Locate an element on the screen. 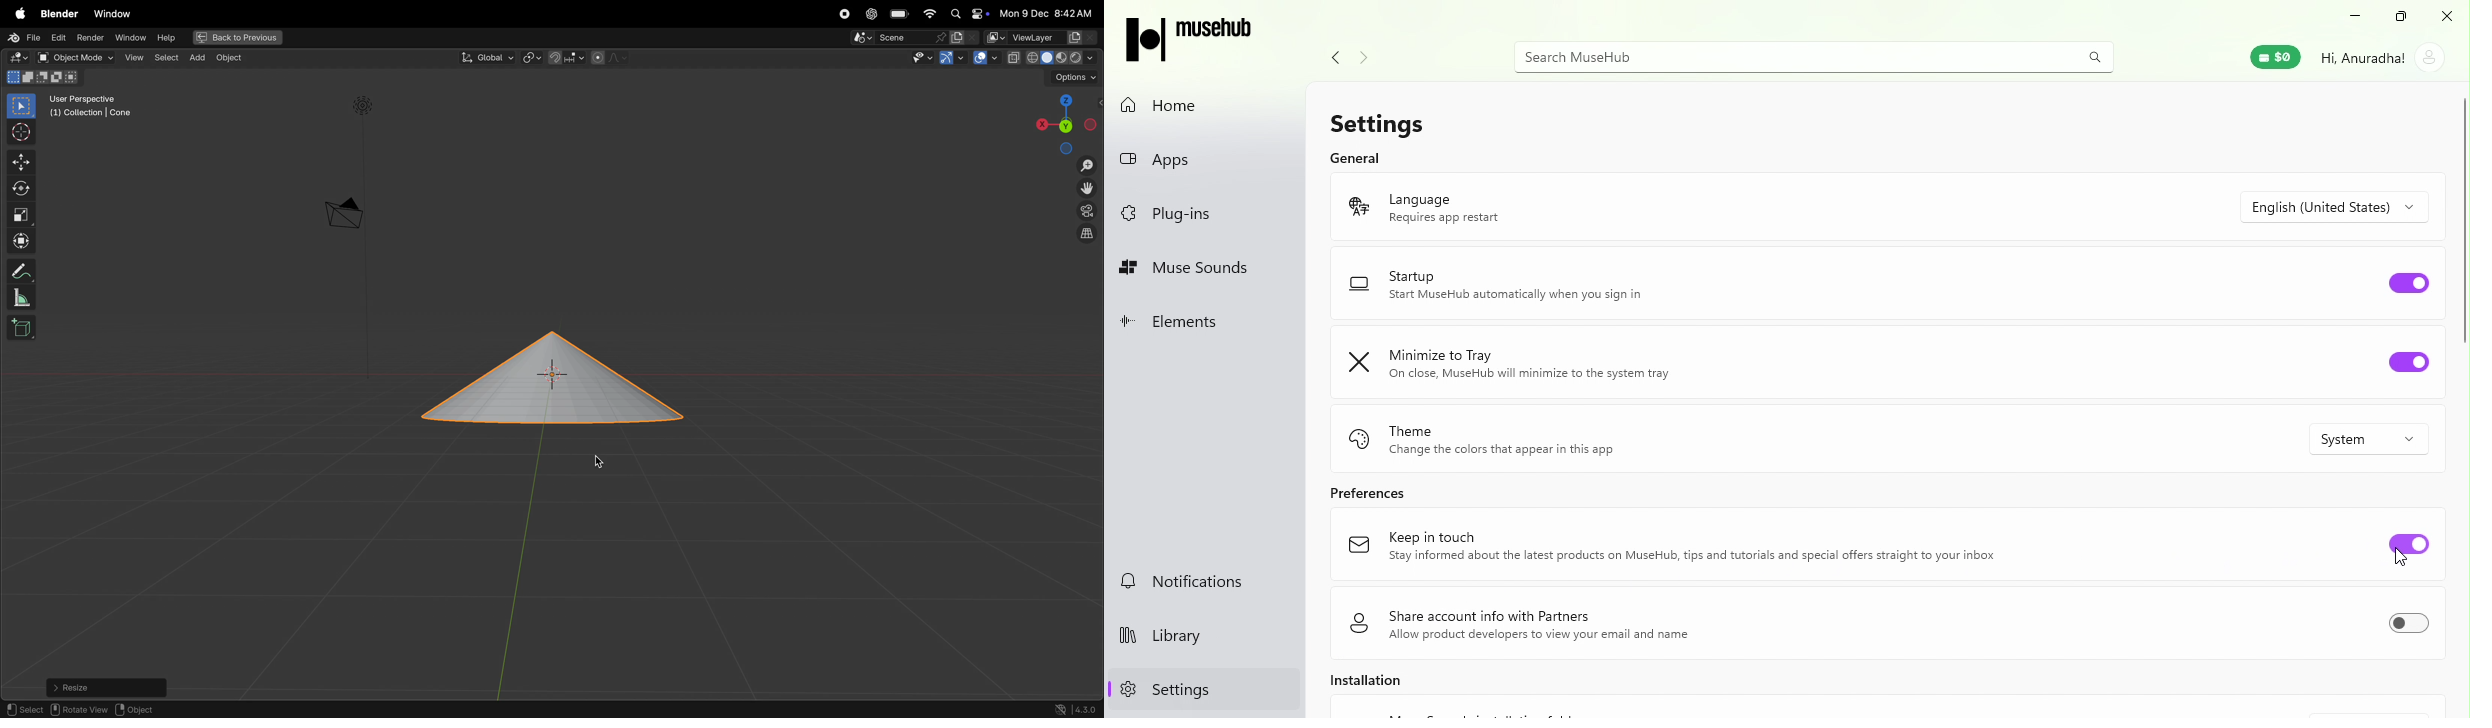  cursor is located at coordinates (602, 459).